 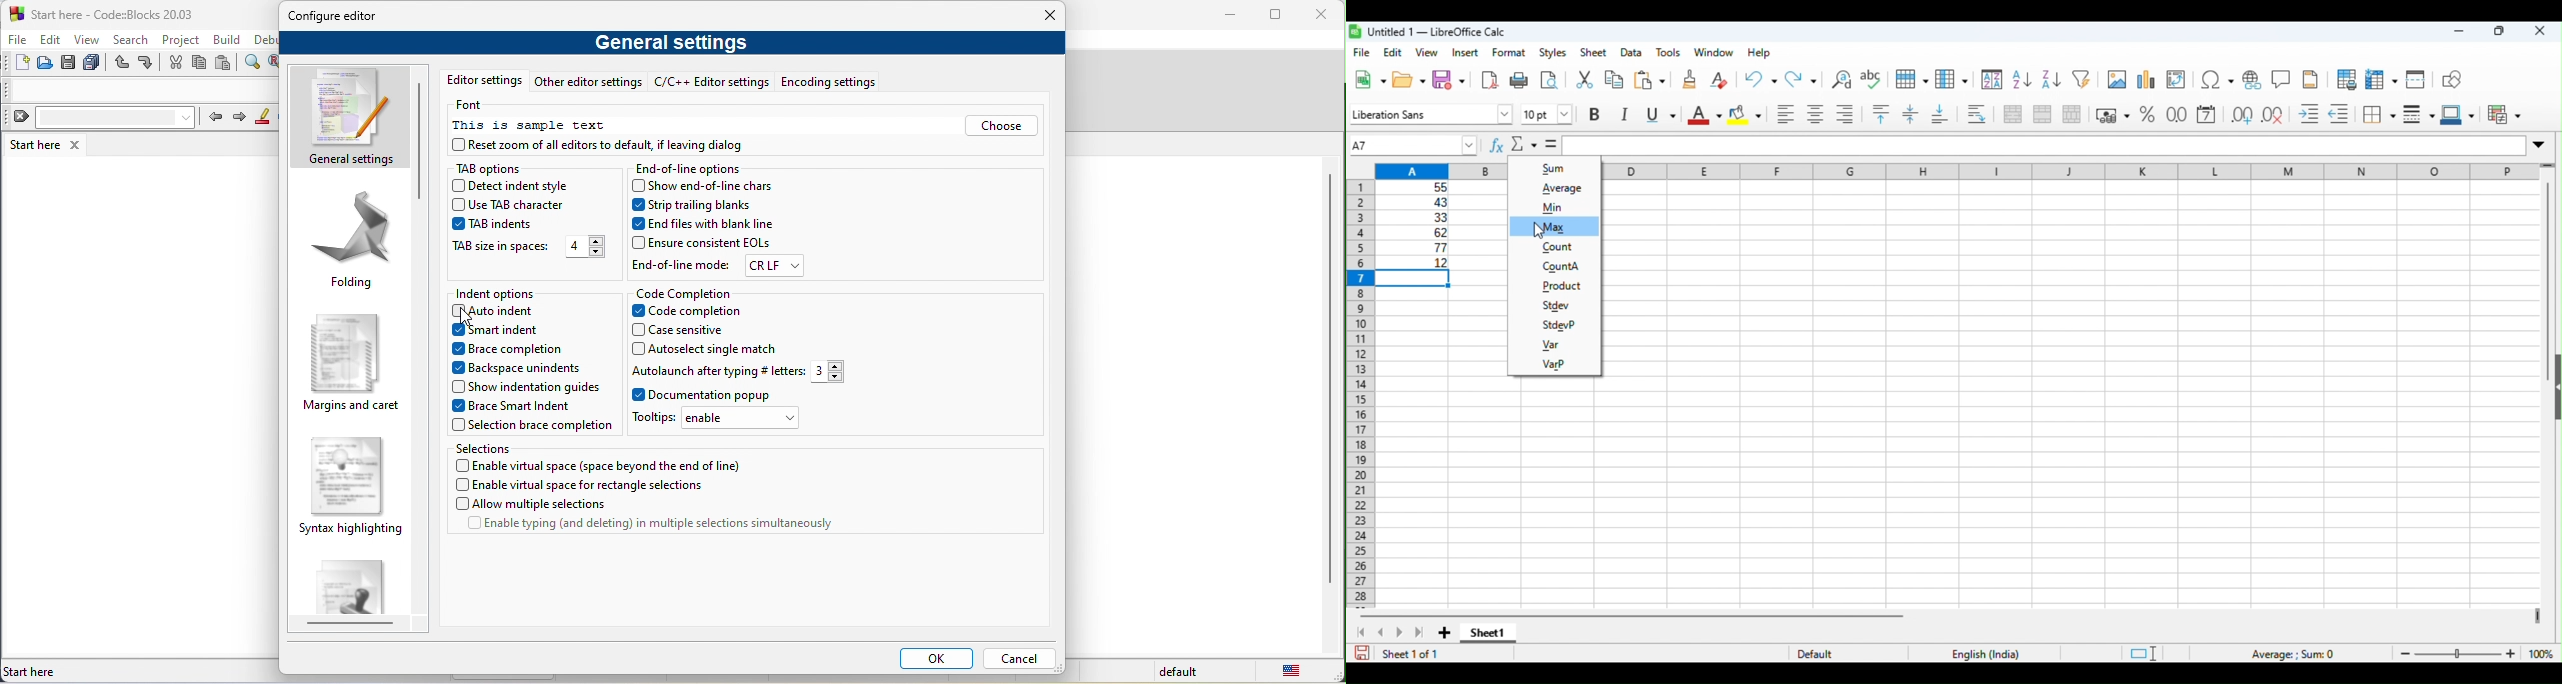 What do you see at coordinates (496, 167) in the screenshot?
I see `tab options` at bounding box center [496, 167].